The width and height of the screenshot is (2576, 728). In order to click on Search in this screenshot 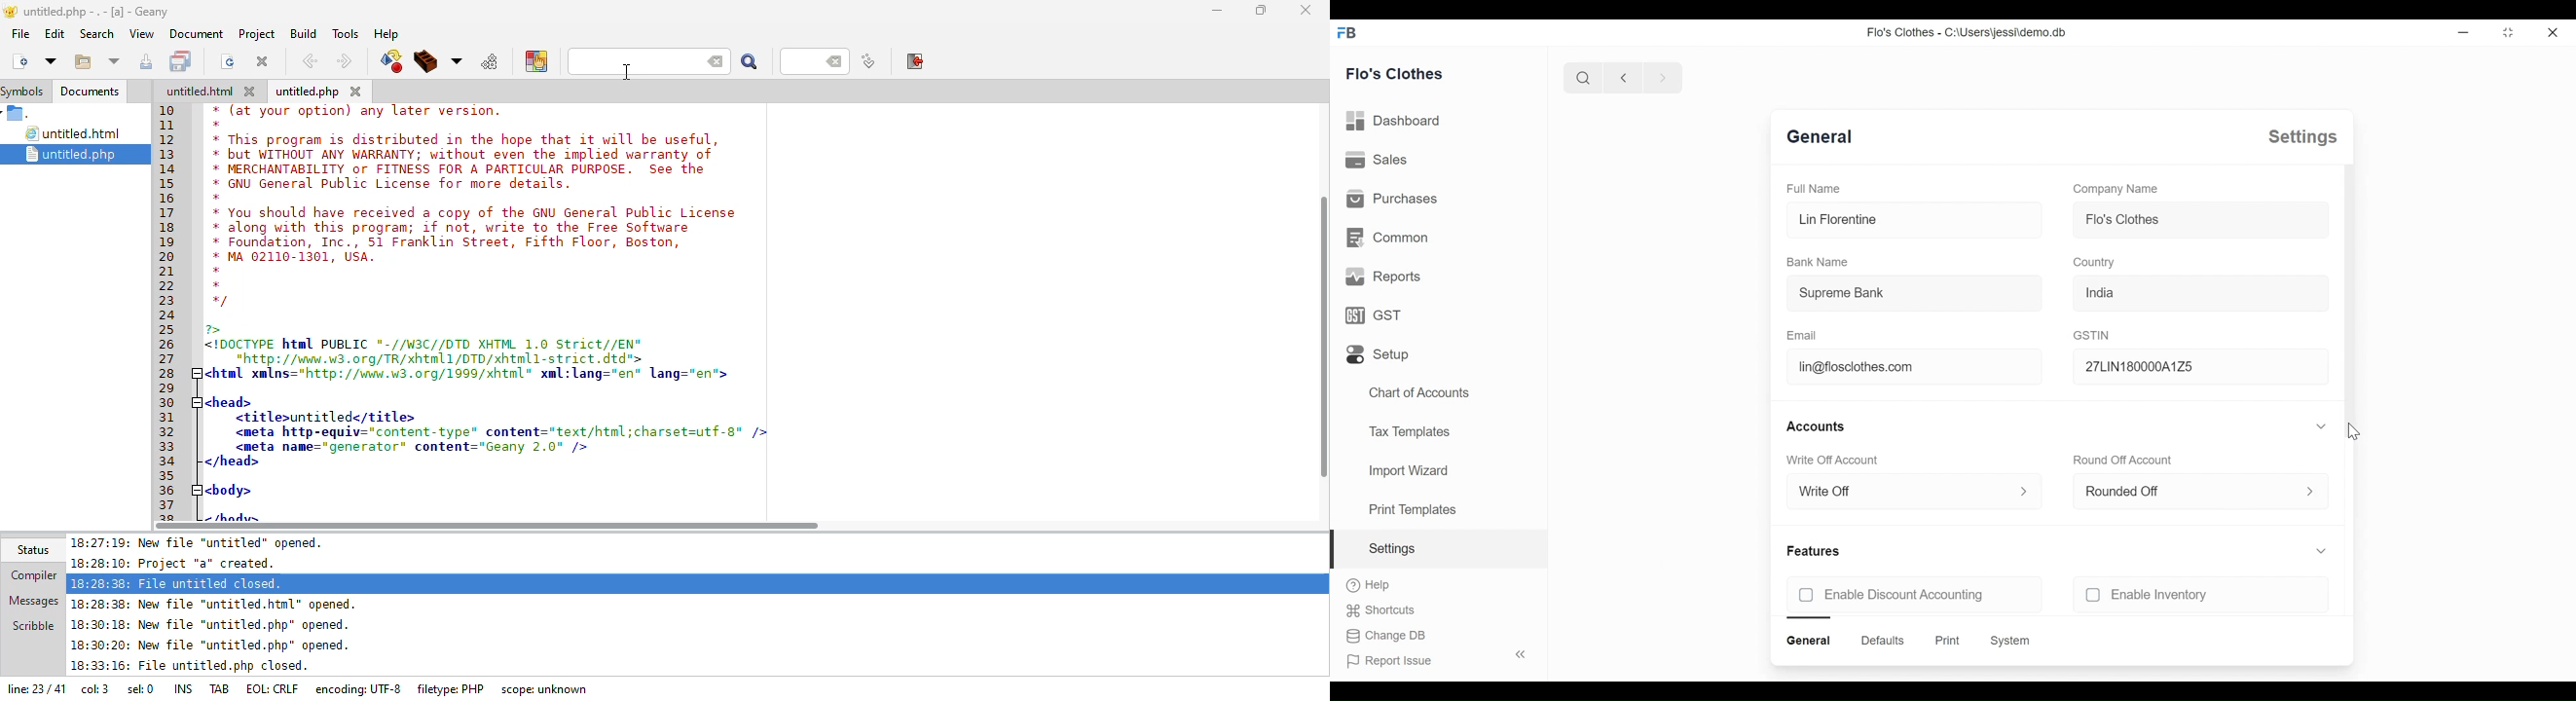, I will do `click(1581, 78)`.